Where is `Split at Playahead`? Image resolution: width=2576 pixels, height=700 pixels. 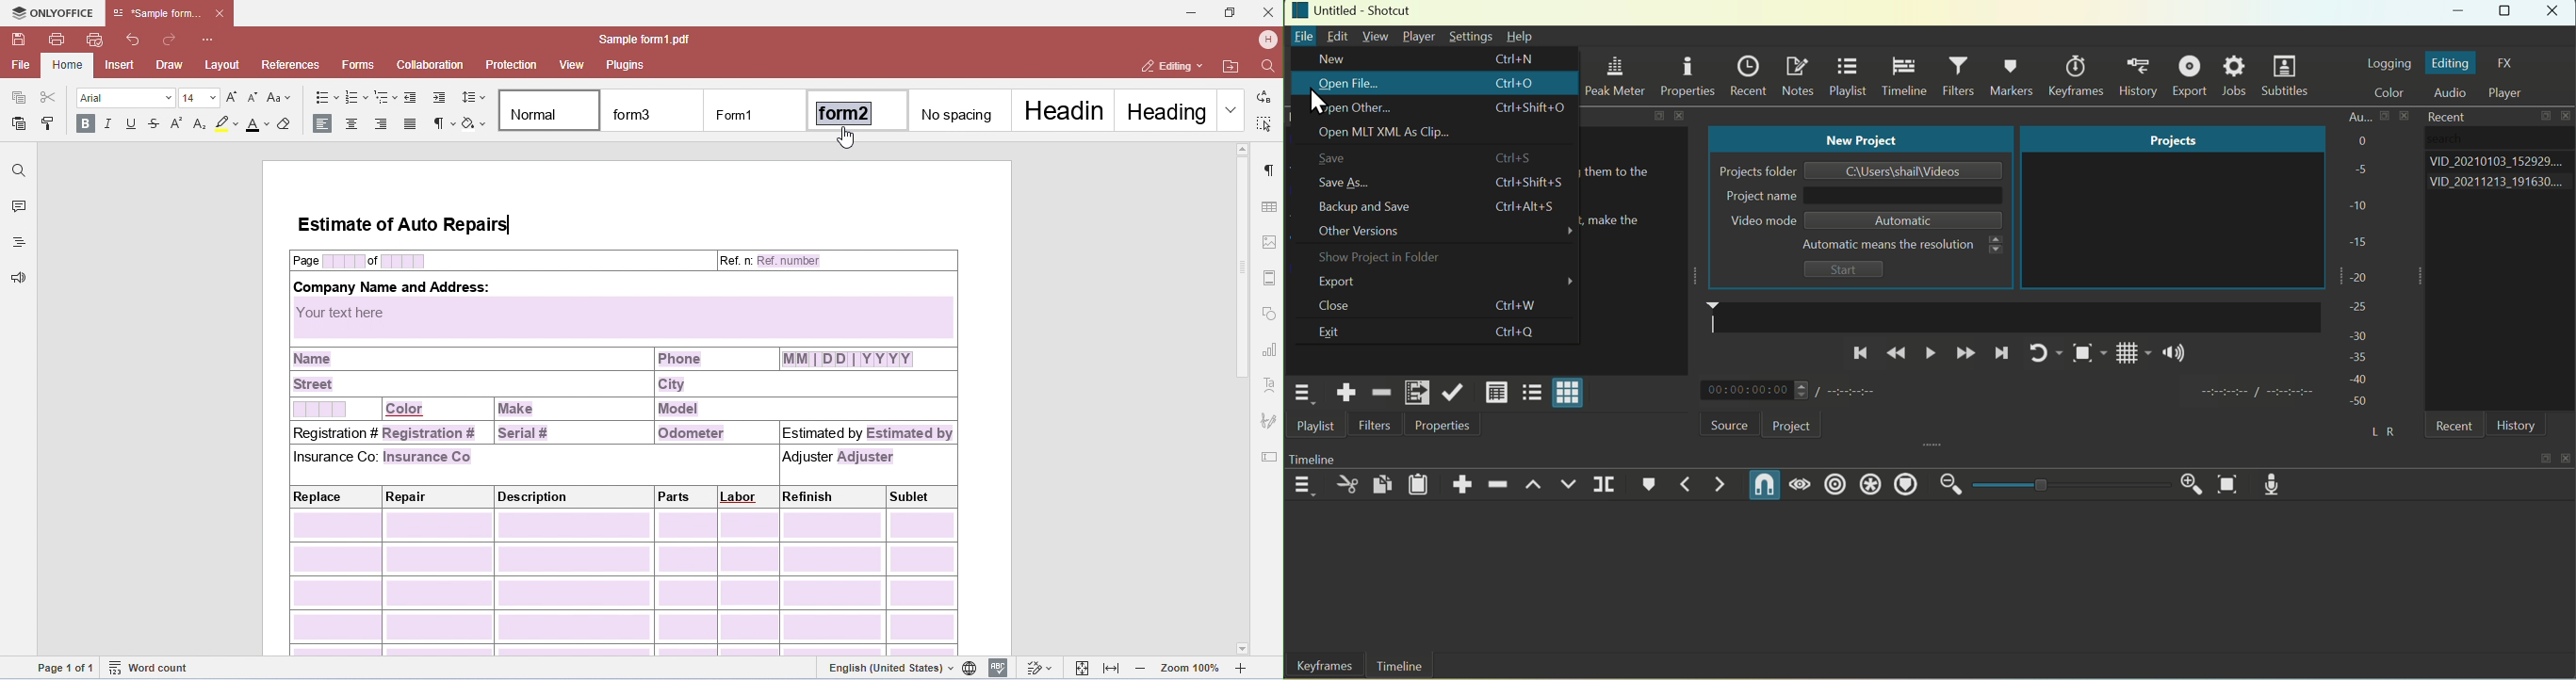 Split at Playahead is located at coordinates (1605, 483).